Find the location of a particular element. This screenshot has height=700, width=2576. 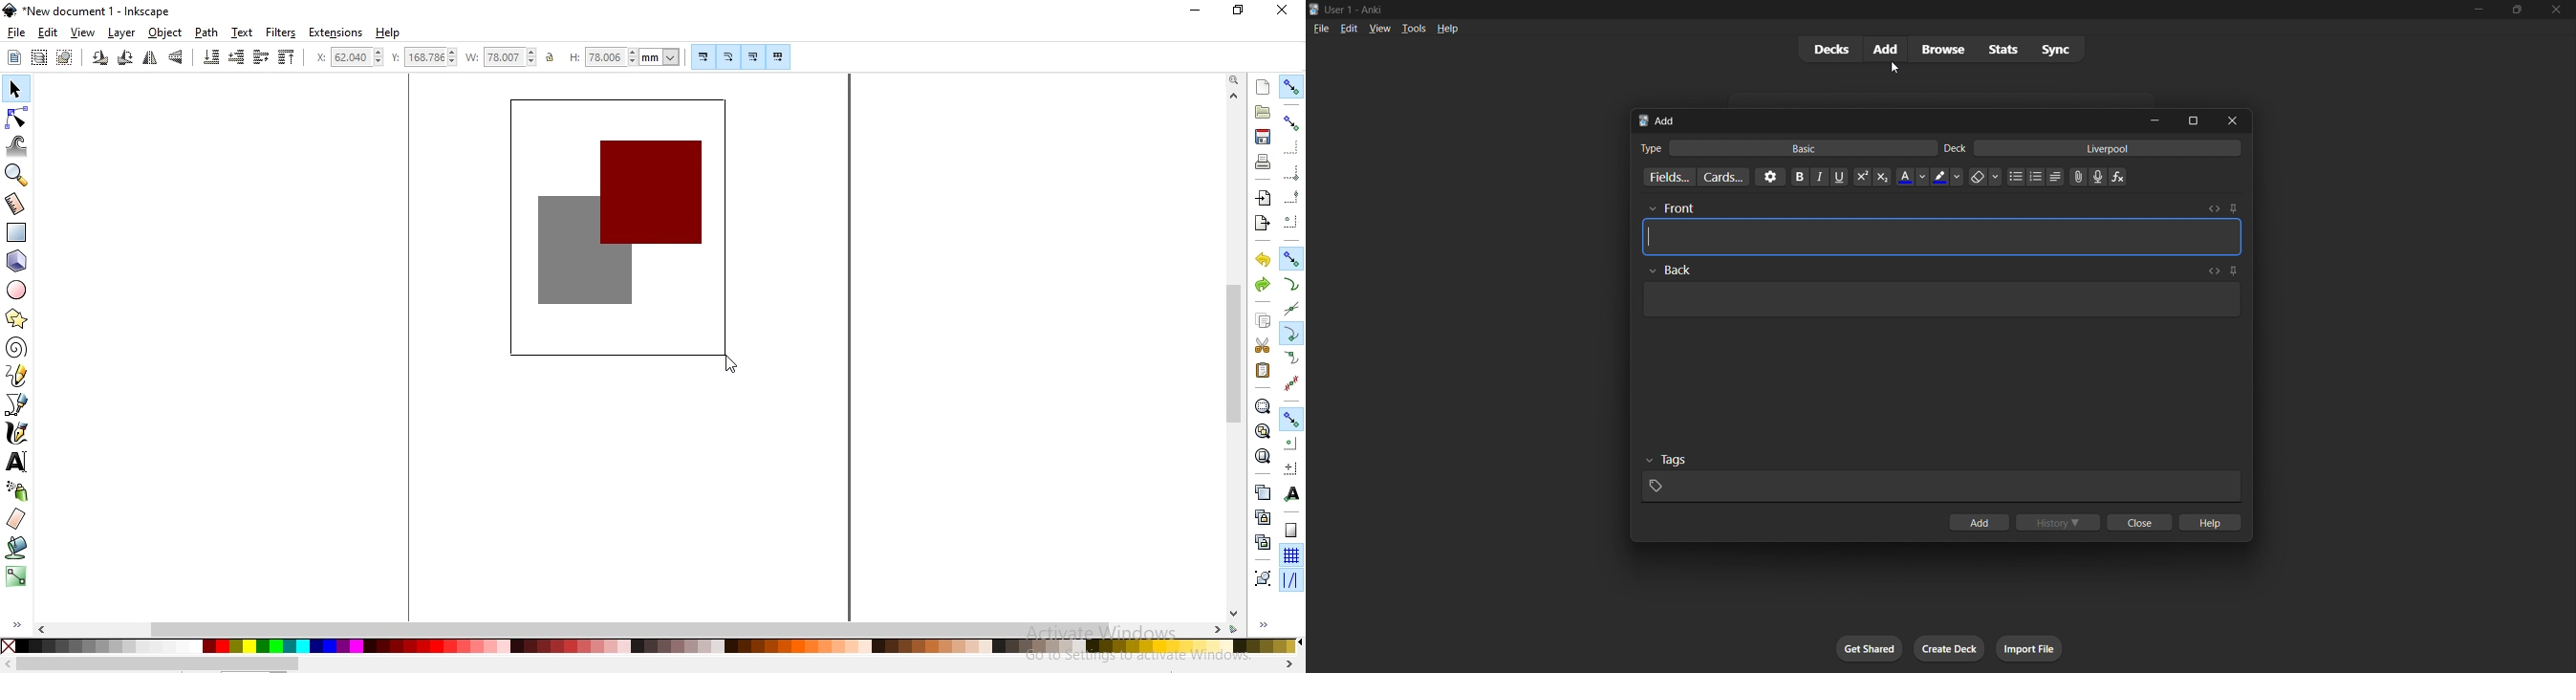

lower selection to bottom is located at coordinates (209, 57).